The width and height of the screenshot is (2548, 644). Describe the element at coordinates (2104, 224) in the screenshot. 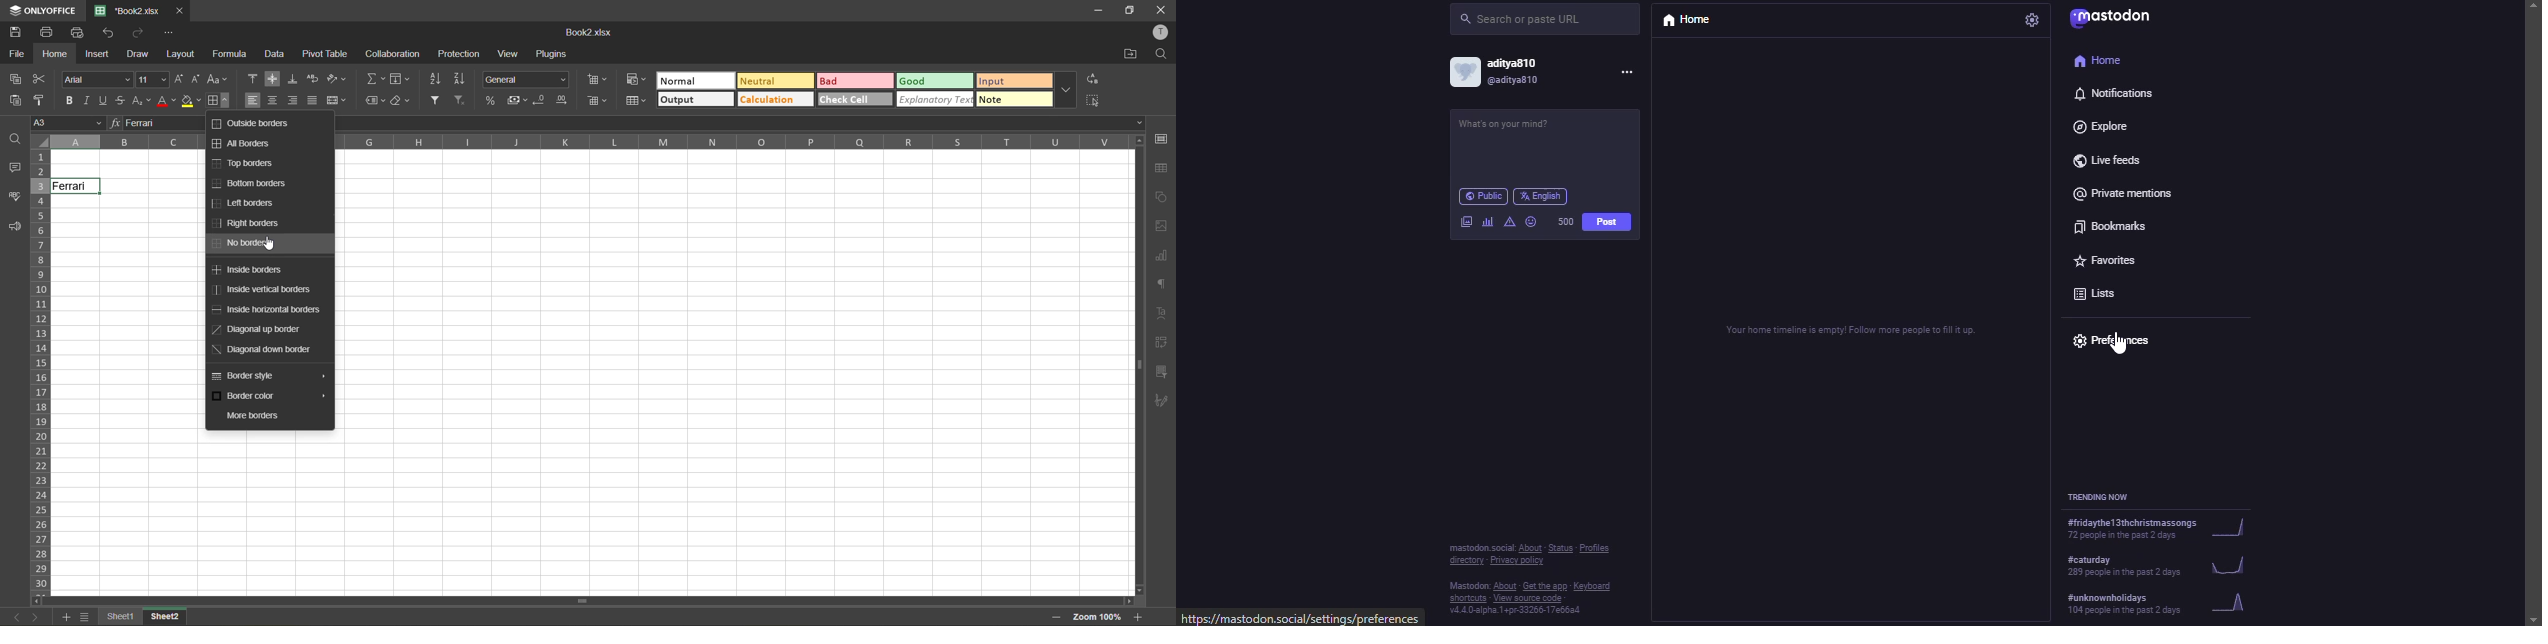

I see `bookmarks` at that location.